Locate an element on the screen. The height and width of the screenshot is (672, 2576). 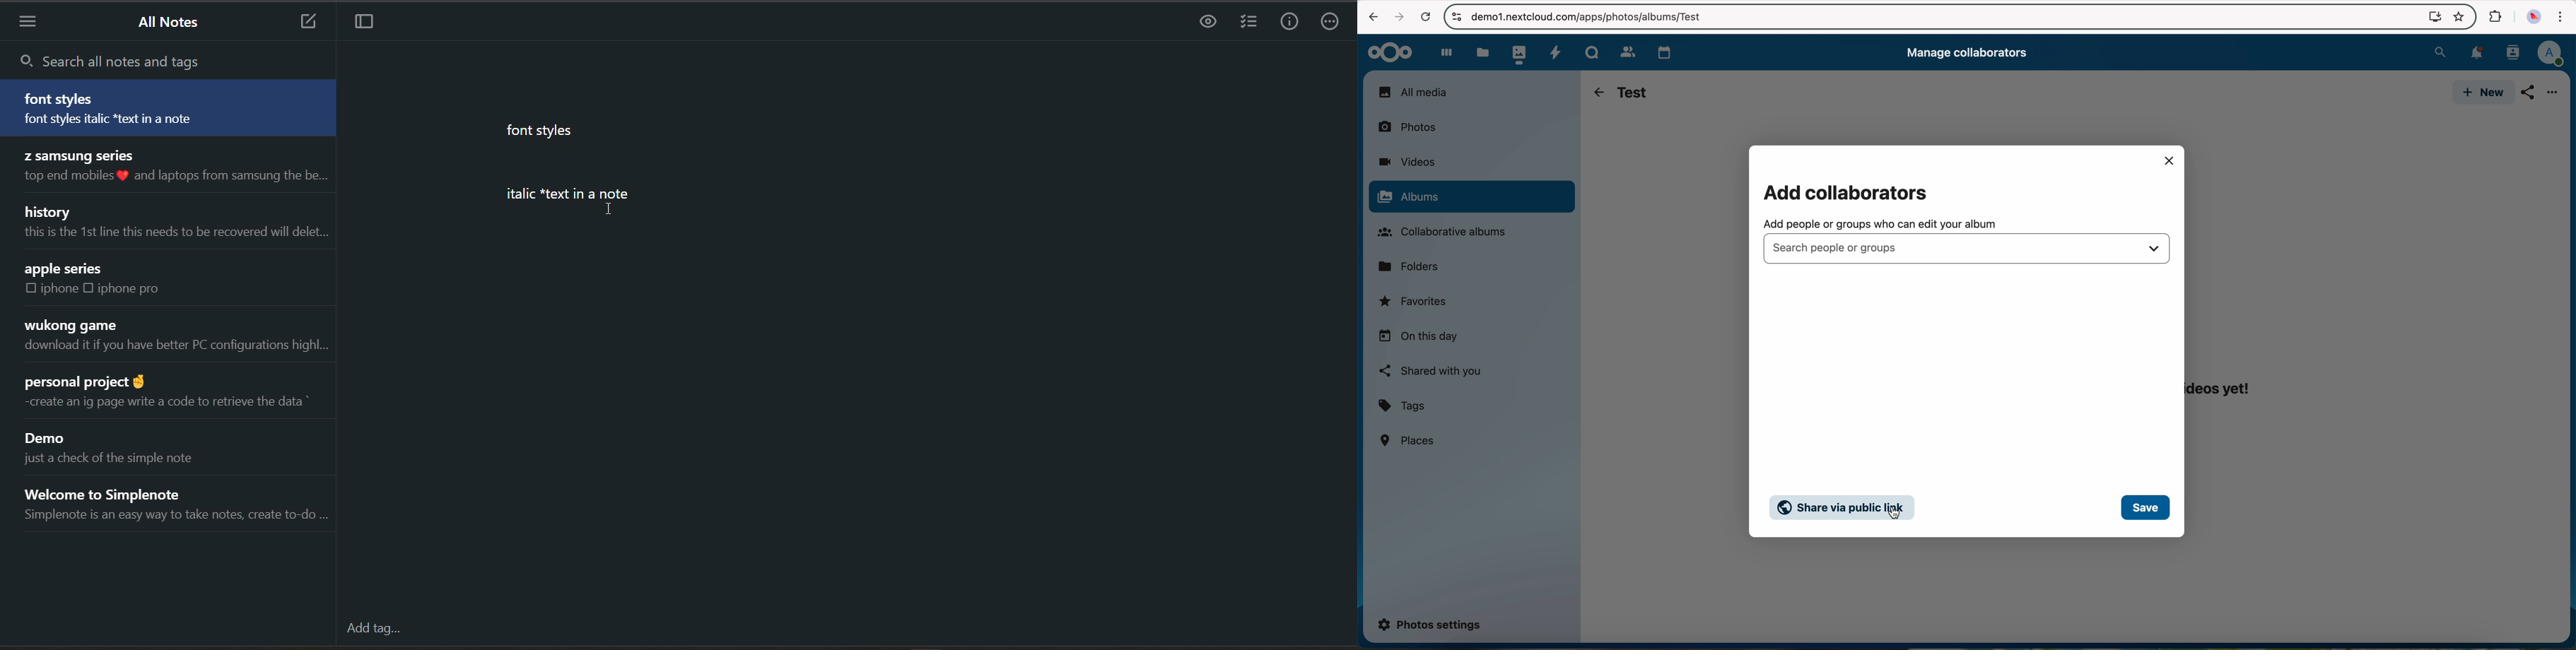
extensions is located at coordinates (2494, 17).